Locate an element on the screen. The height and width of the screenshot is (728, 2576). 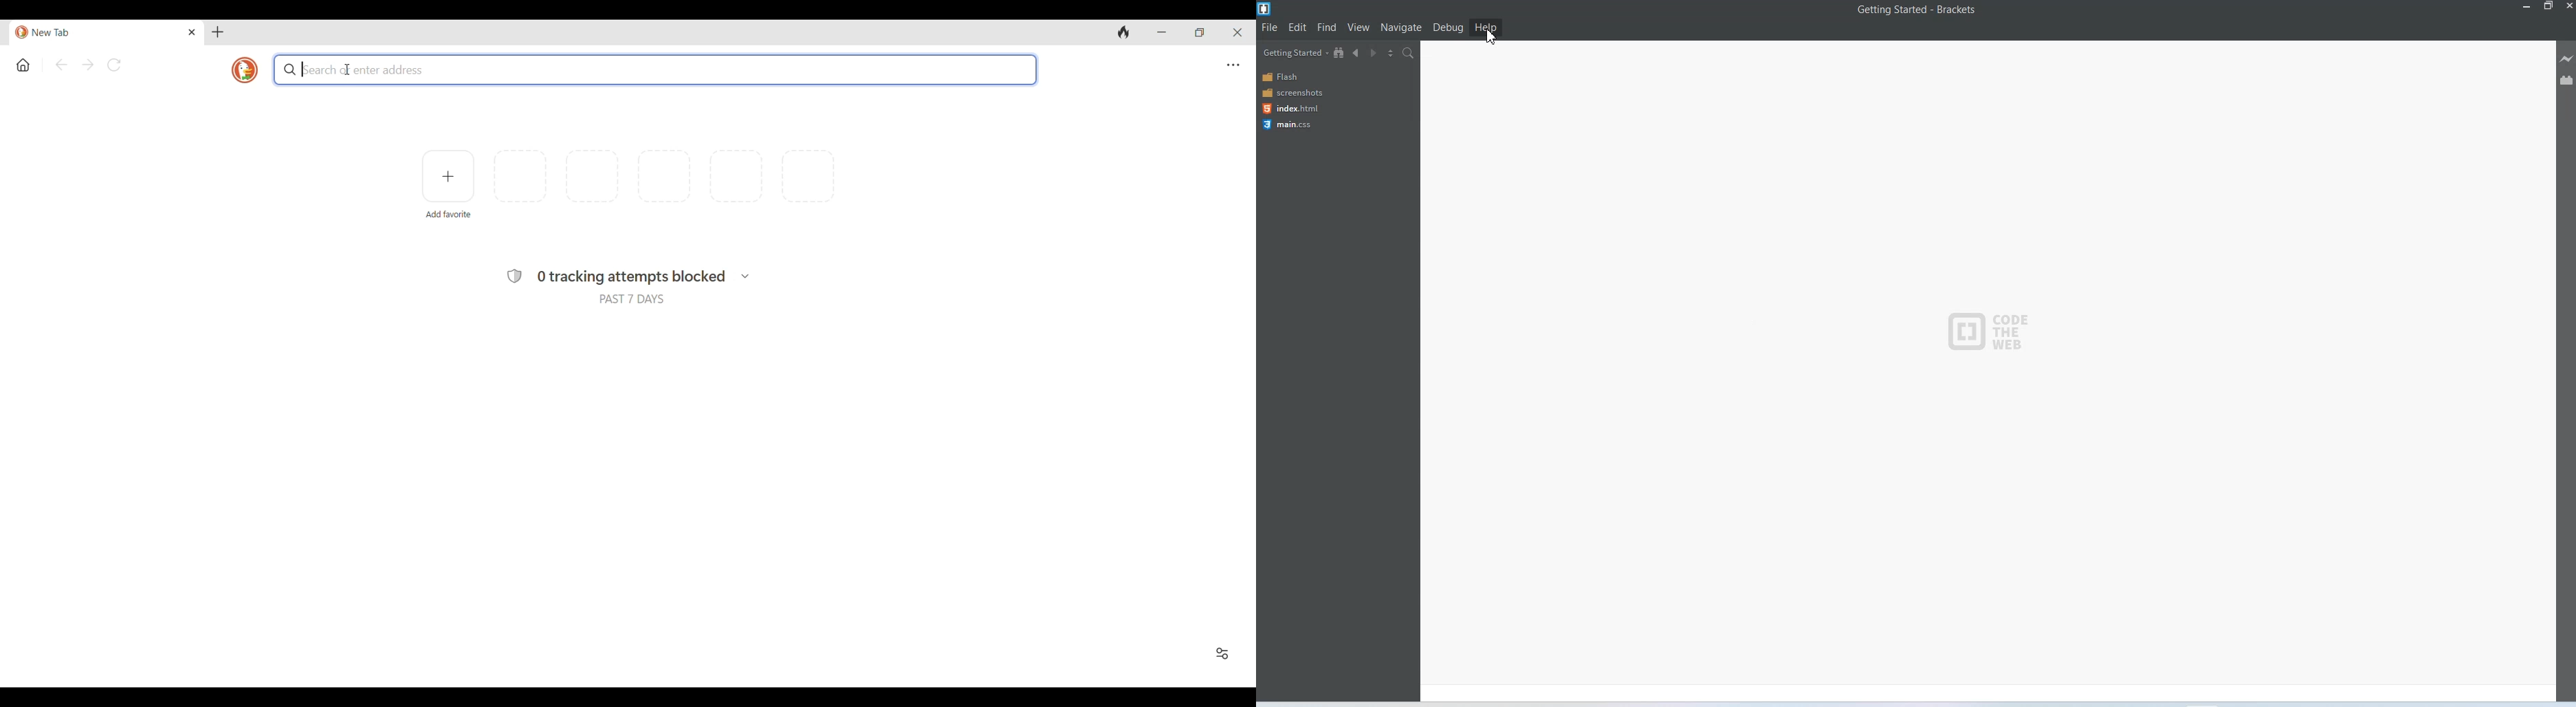
Extension Manager is located at coordinates (2567, 80).